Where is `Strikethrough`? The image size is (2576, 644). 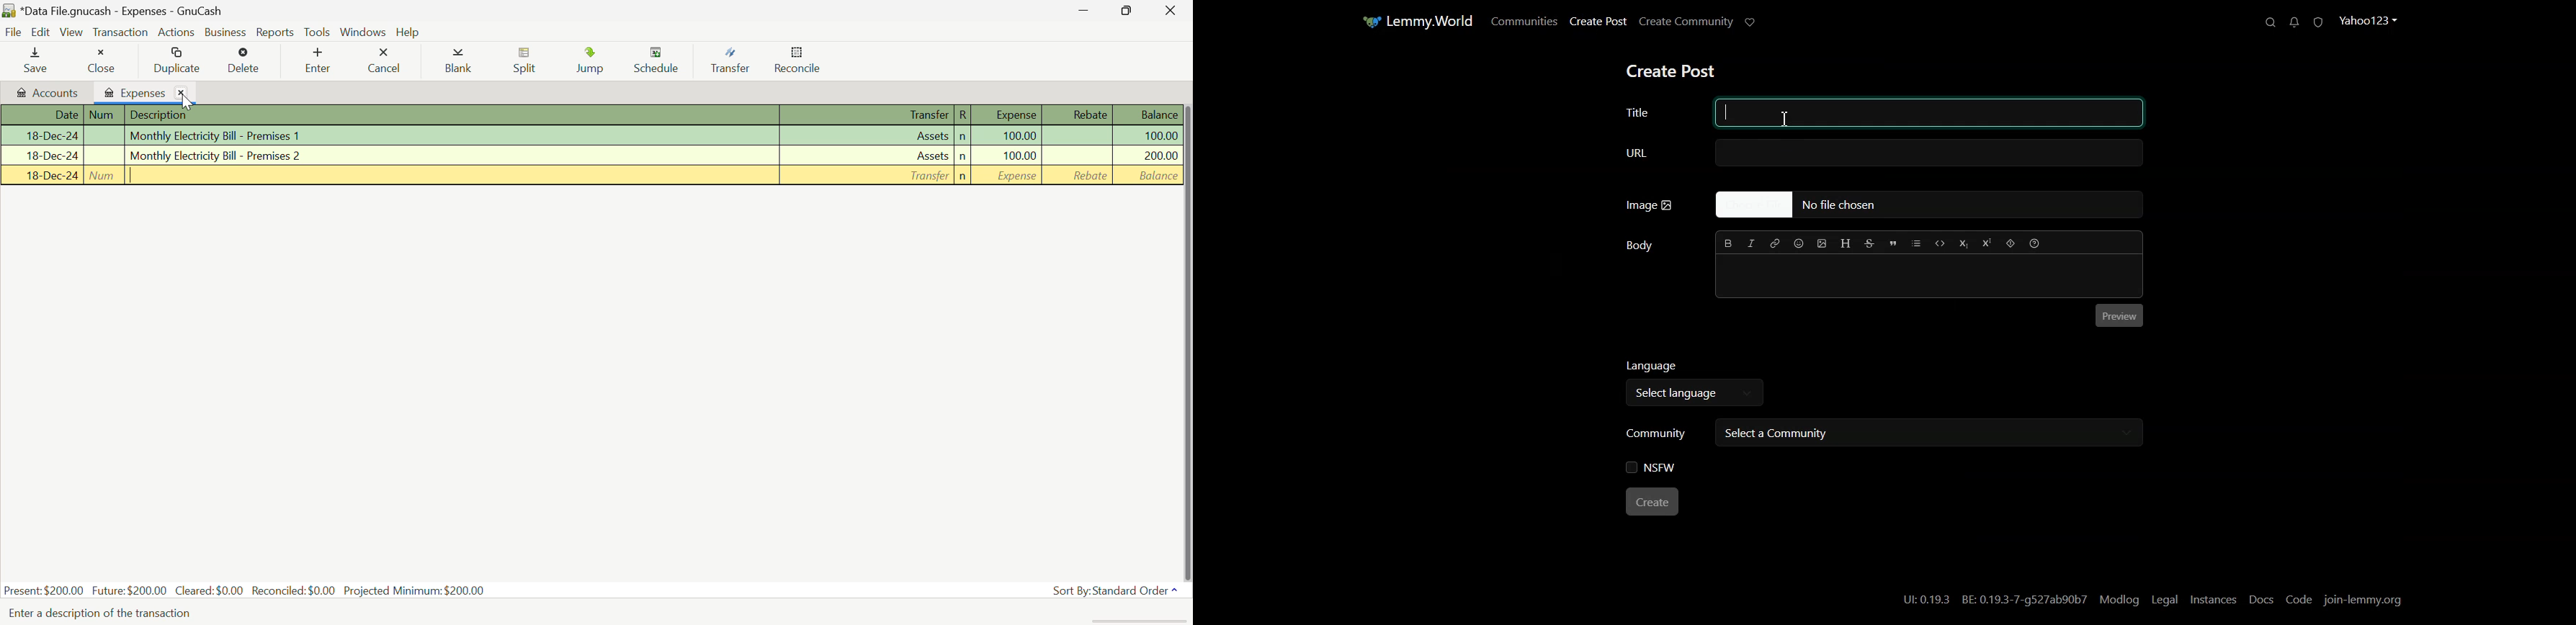 Strikethrough is located at coordinates (1870, 243).